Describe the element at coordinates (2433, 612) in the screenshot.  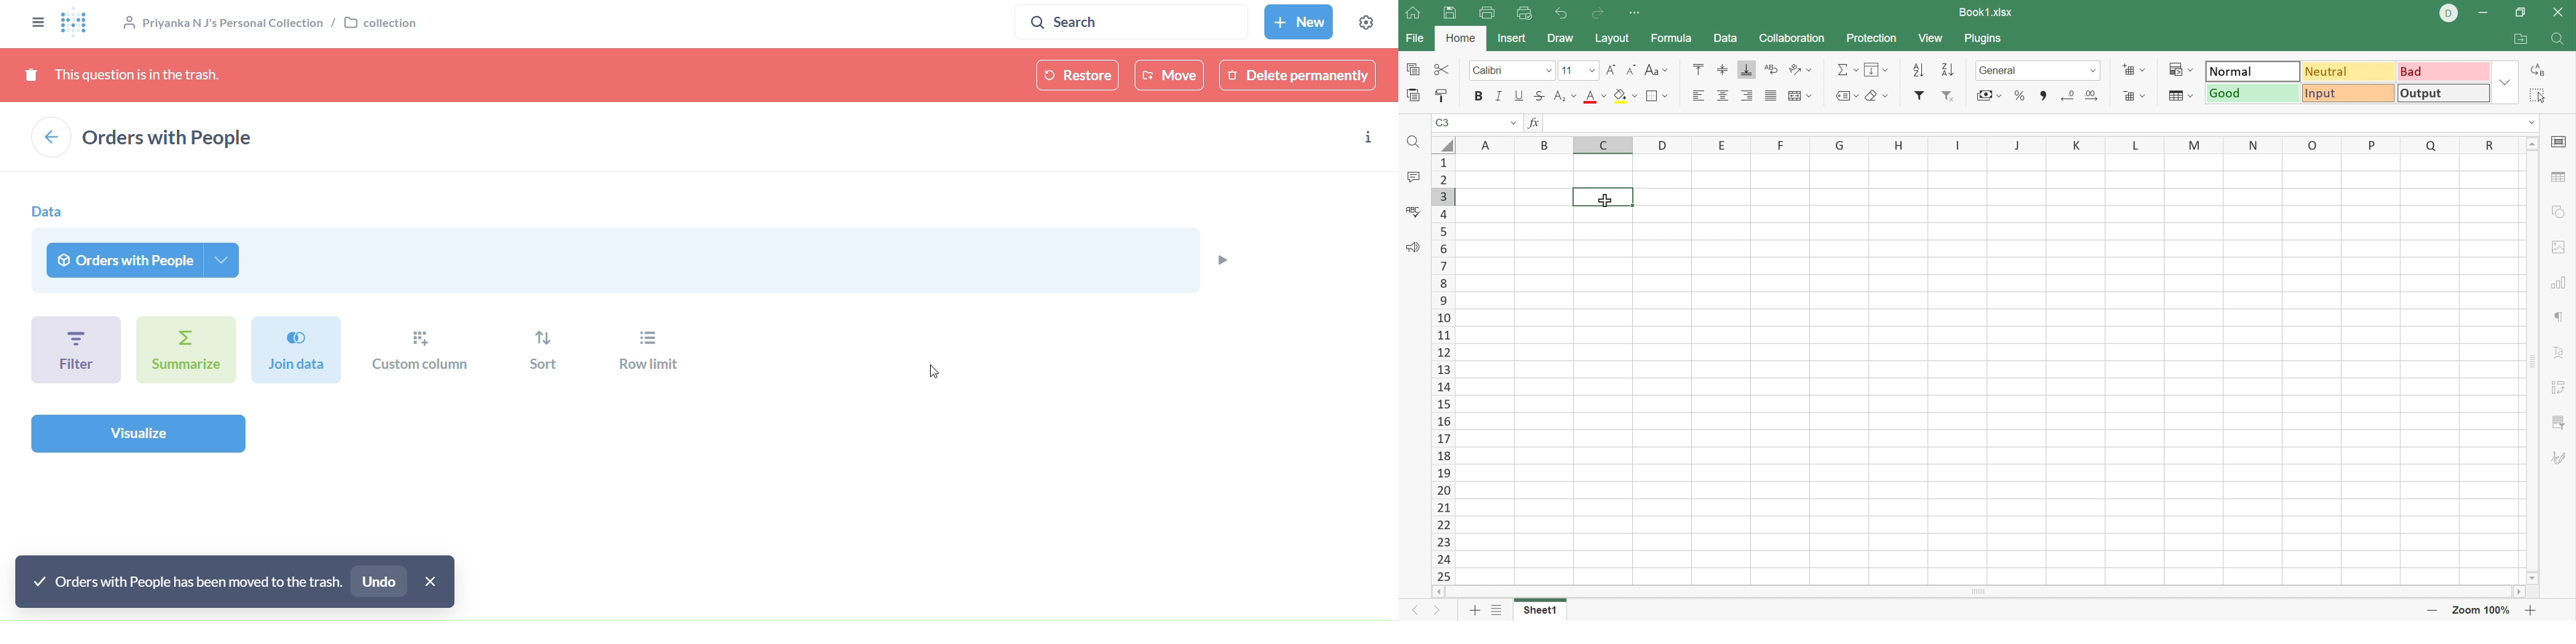
I see `Zoom out` at that location.